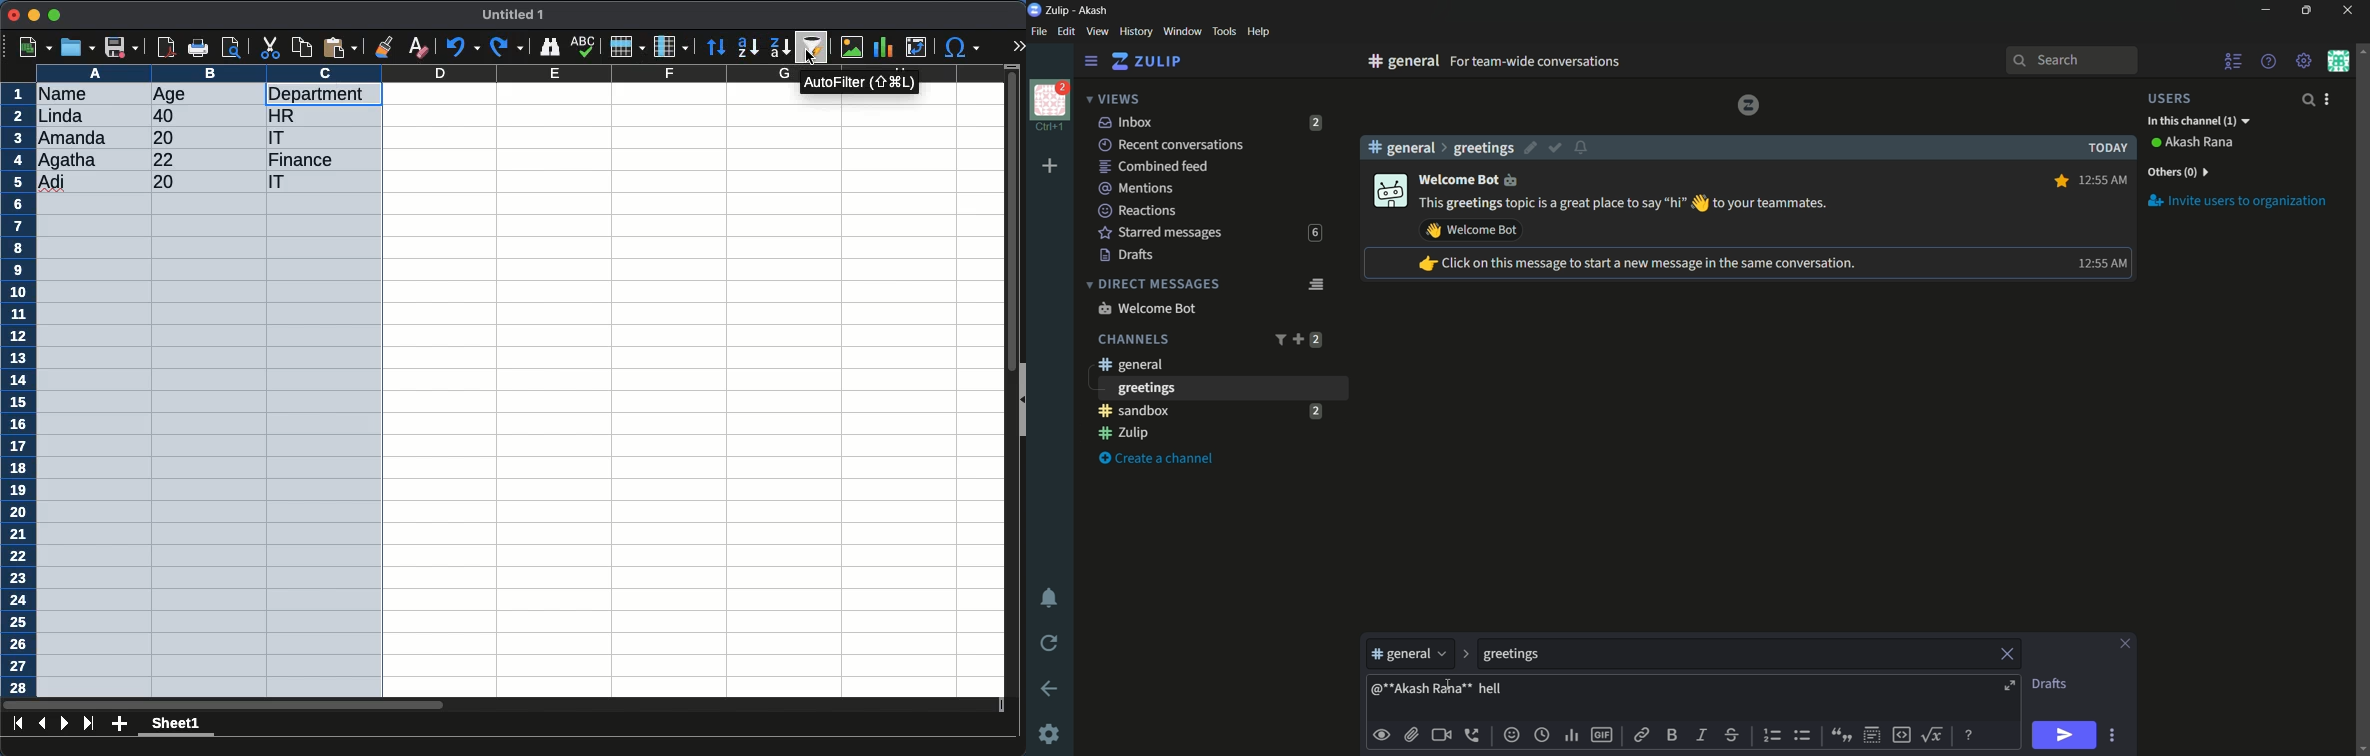  I want to click on spell check, so click(584, 44).